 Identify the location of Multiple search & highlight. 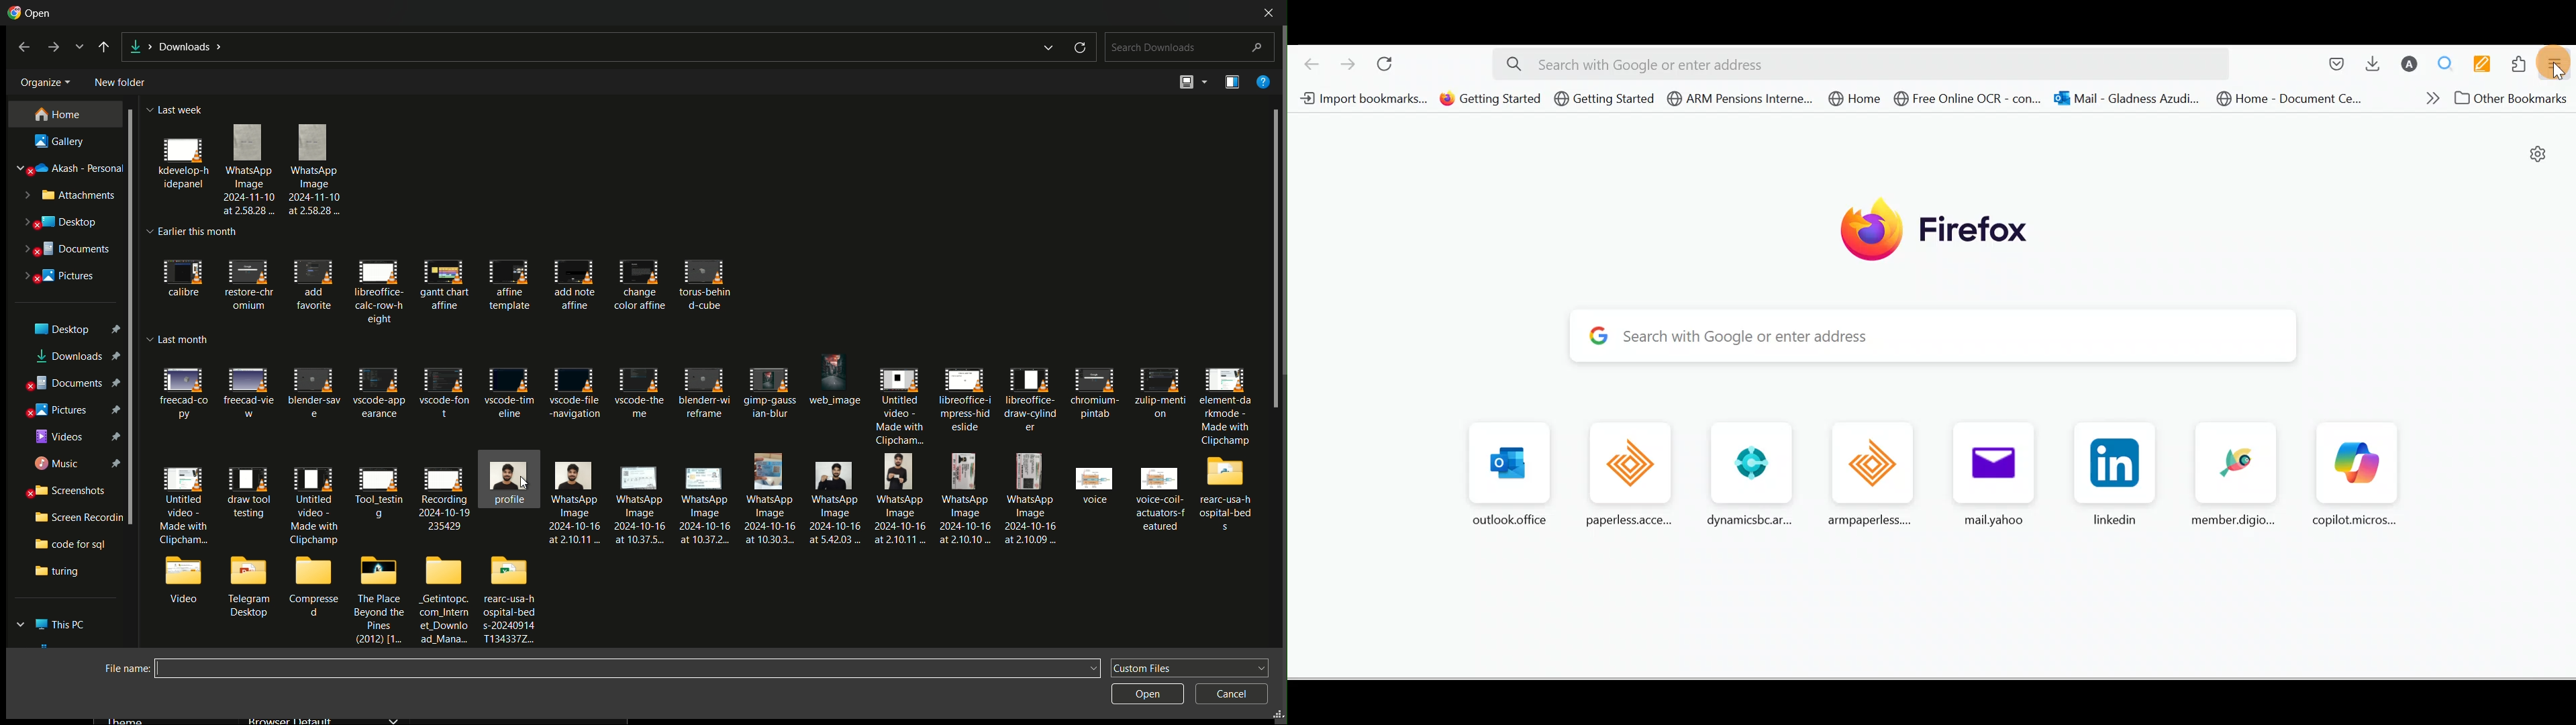
(2446, 63).